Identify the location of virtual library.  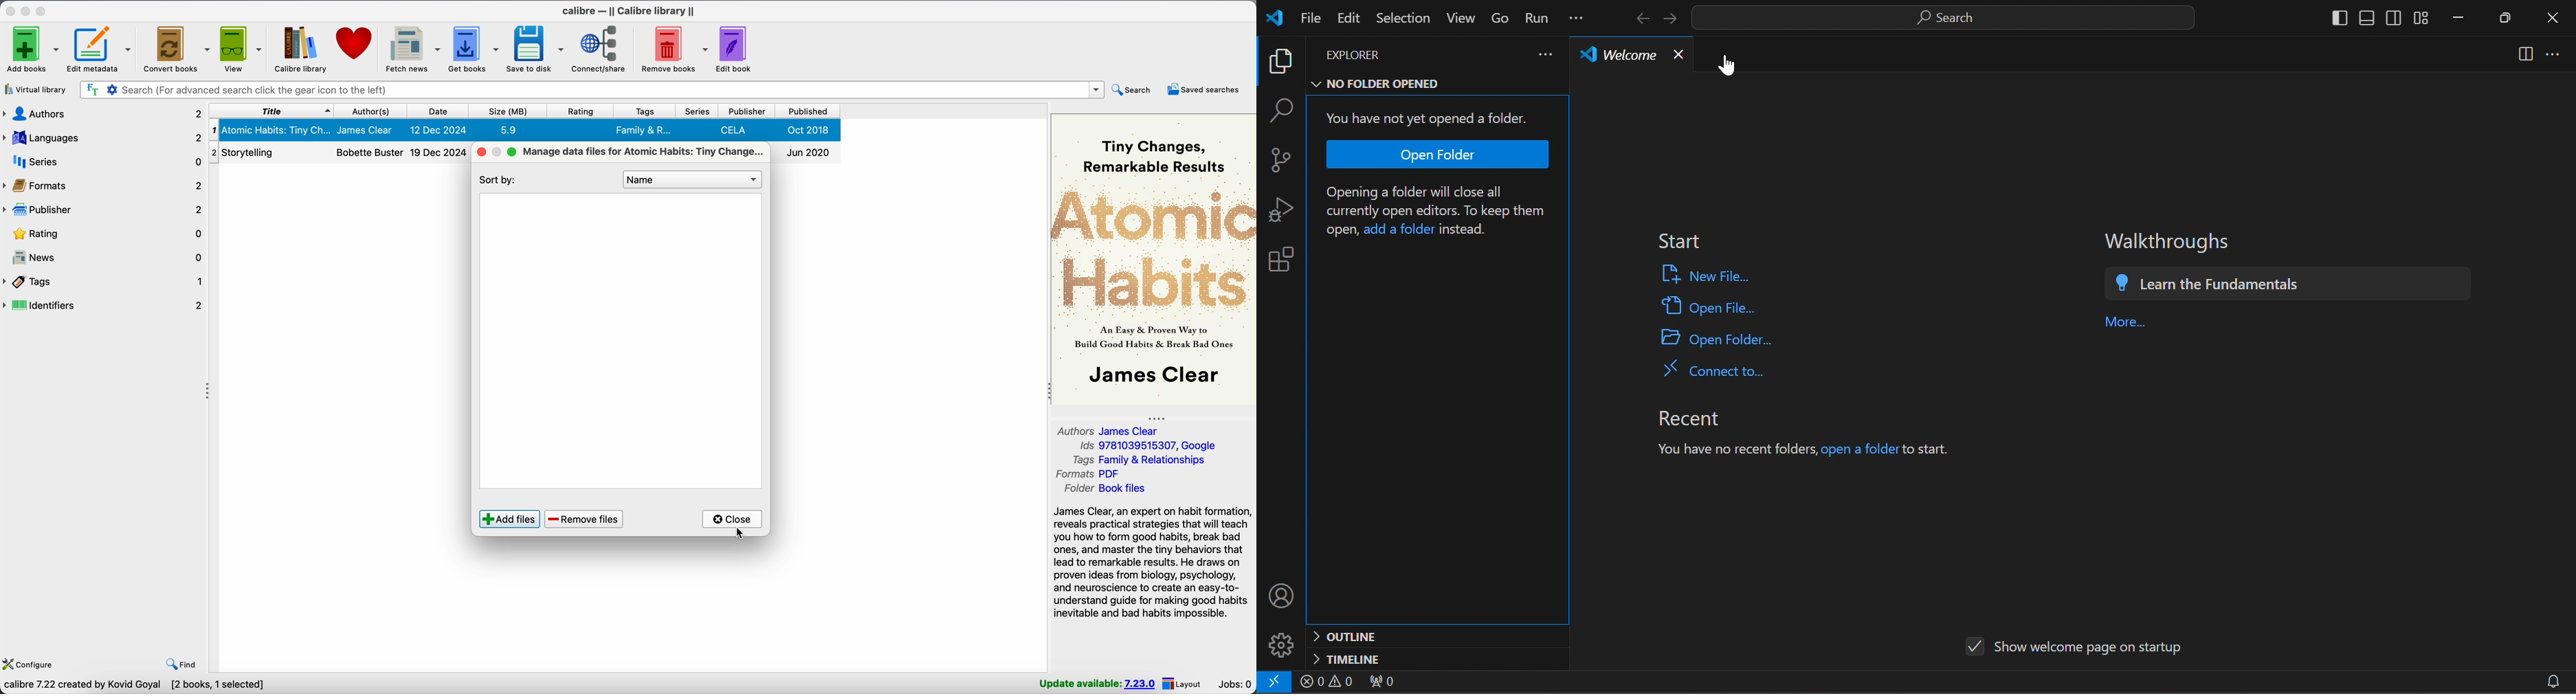
(34, 89).